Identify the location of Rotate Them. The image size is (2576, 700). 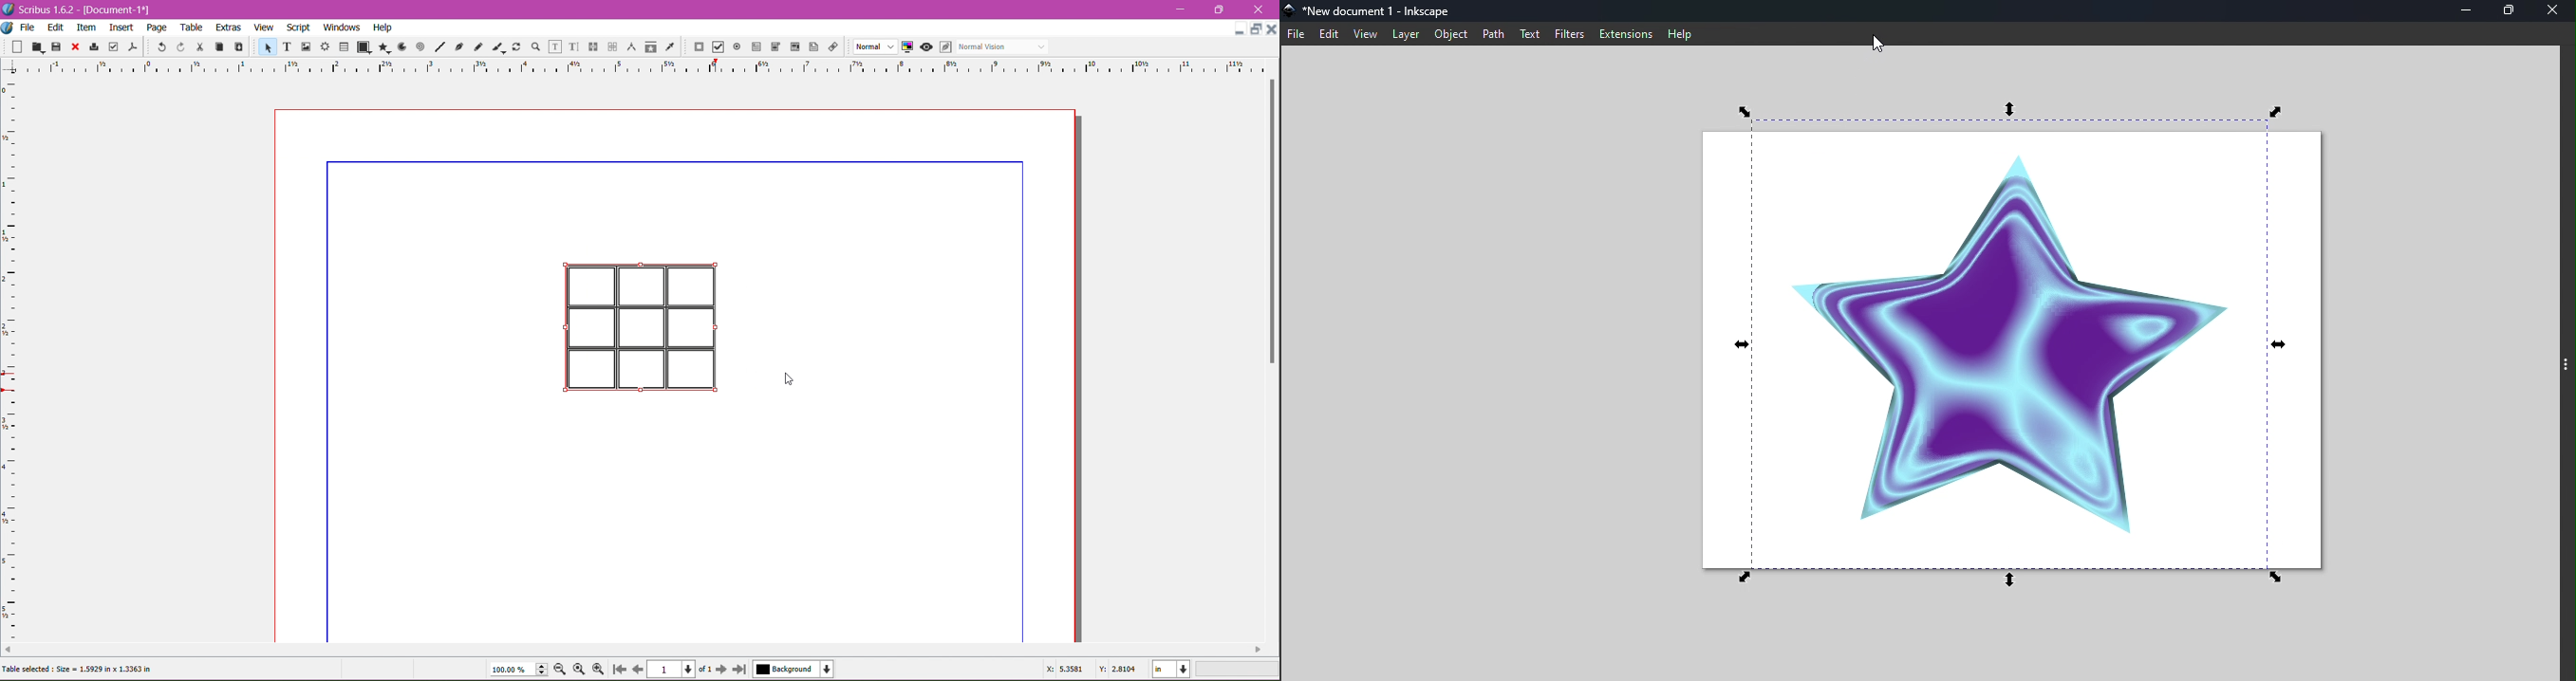
(515, 46).